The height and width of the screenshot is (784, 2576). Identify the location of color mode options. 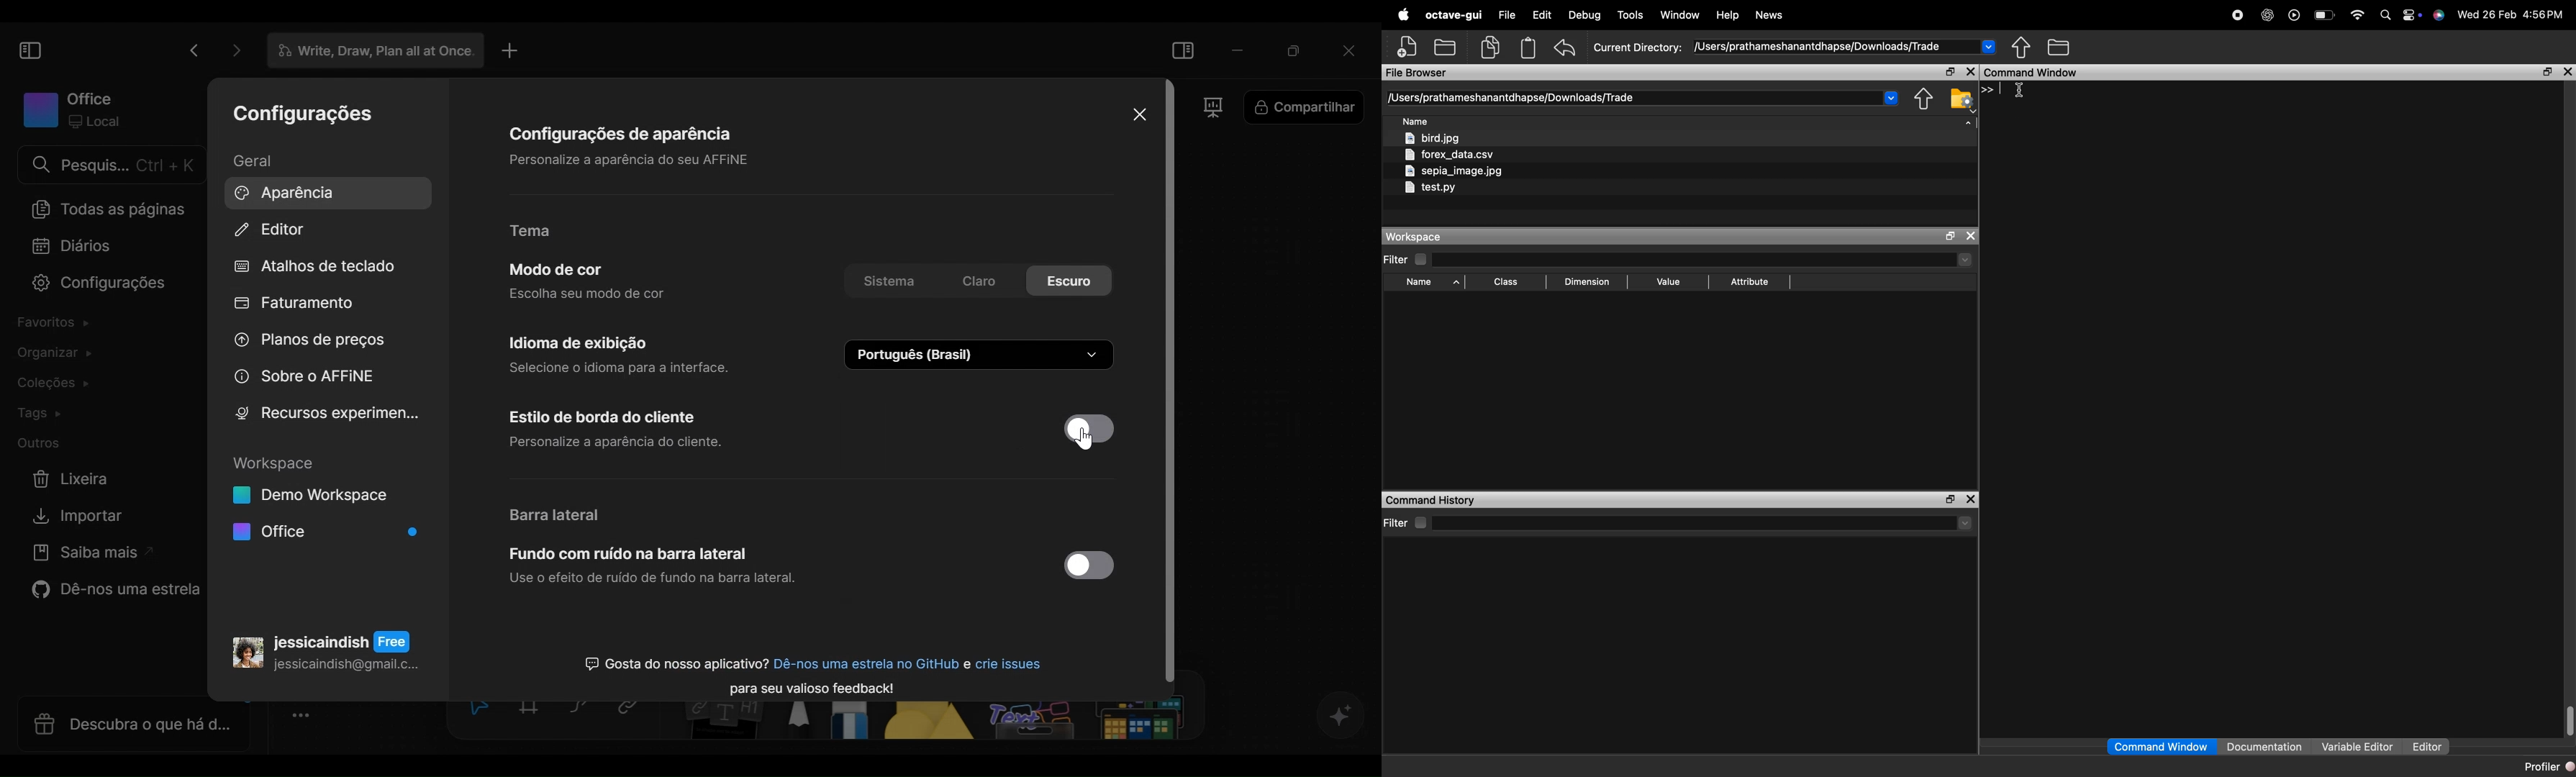
(978, 283).